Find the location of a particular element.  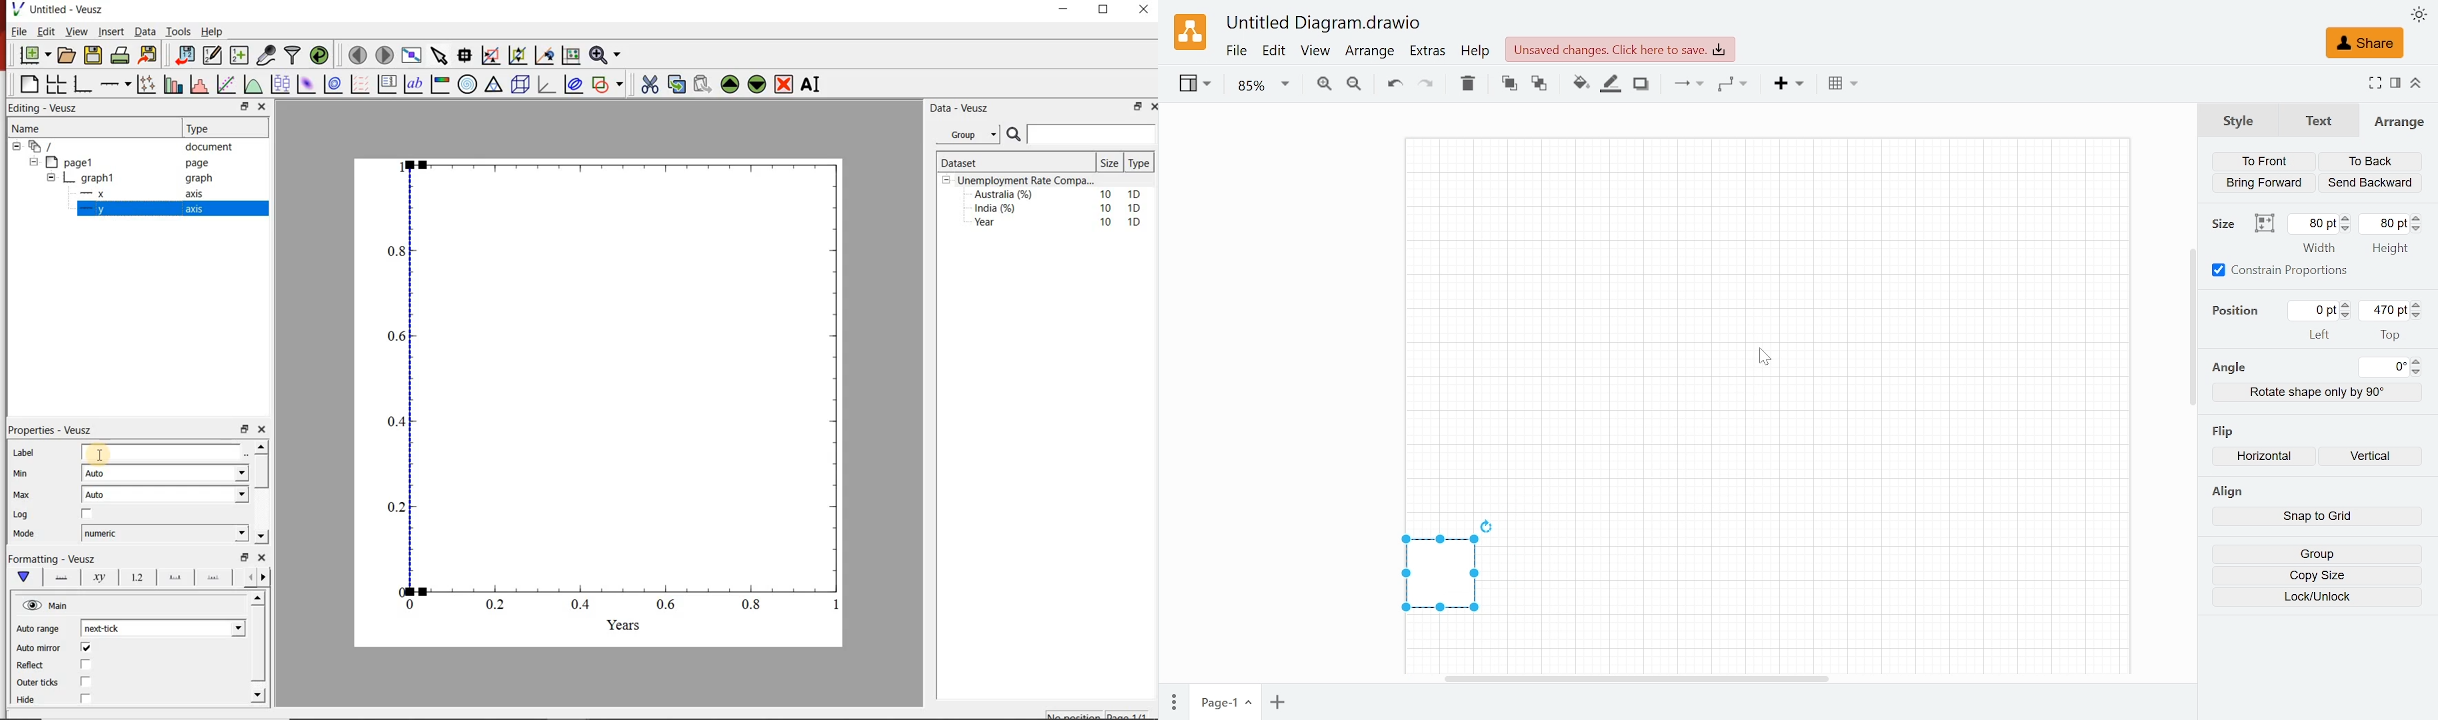

Lock/Unlock is located at coordinates (2318, 597).